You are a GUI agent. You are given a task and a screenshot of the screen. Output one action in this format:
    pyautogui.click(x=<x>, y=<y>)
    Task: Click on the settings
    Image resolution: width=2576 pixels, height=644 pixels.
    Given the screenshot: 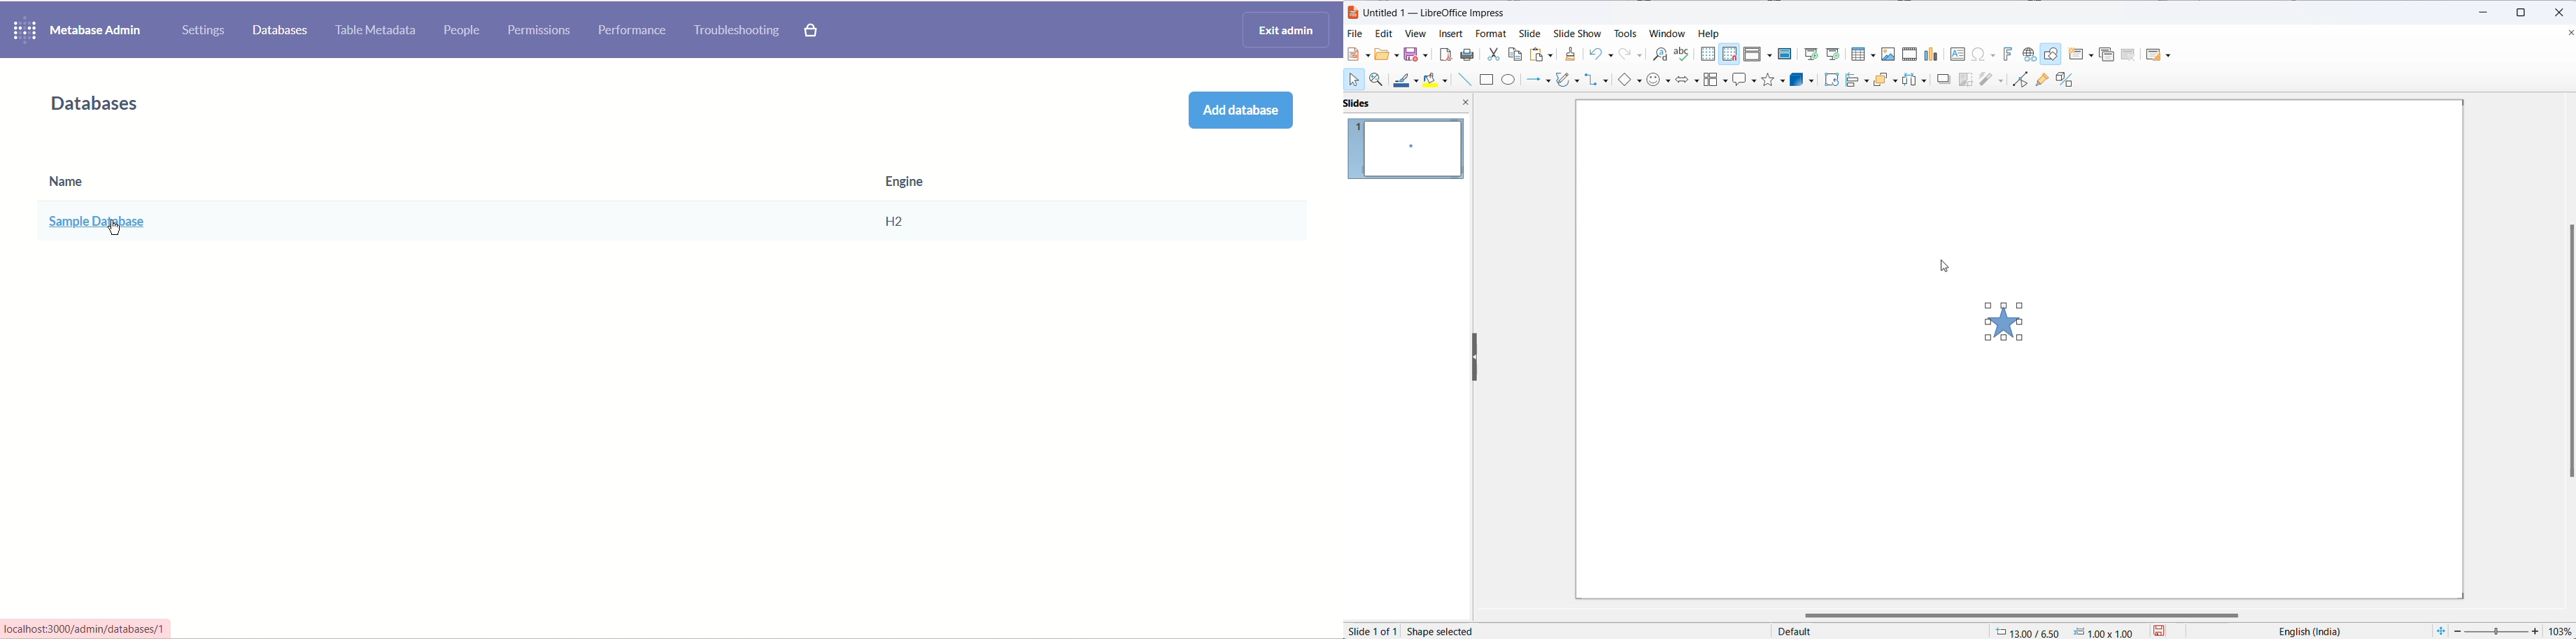 What is the action you would take?
    pyautogui.click(x=204, y=30)
    